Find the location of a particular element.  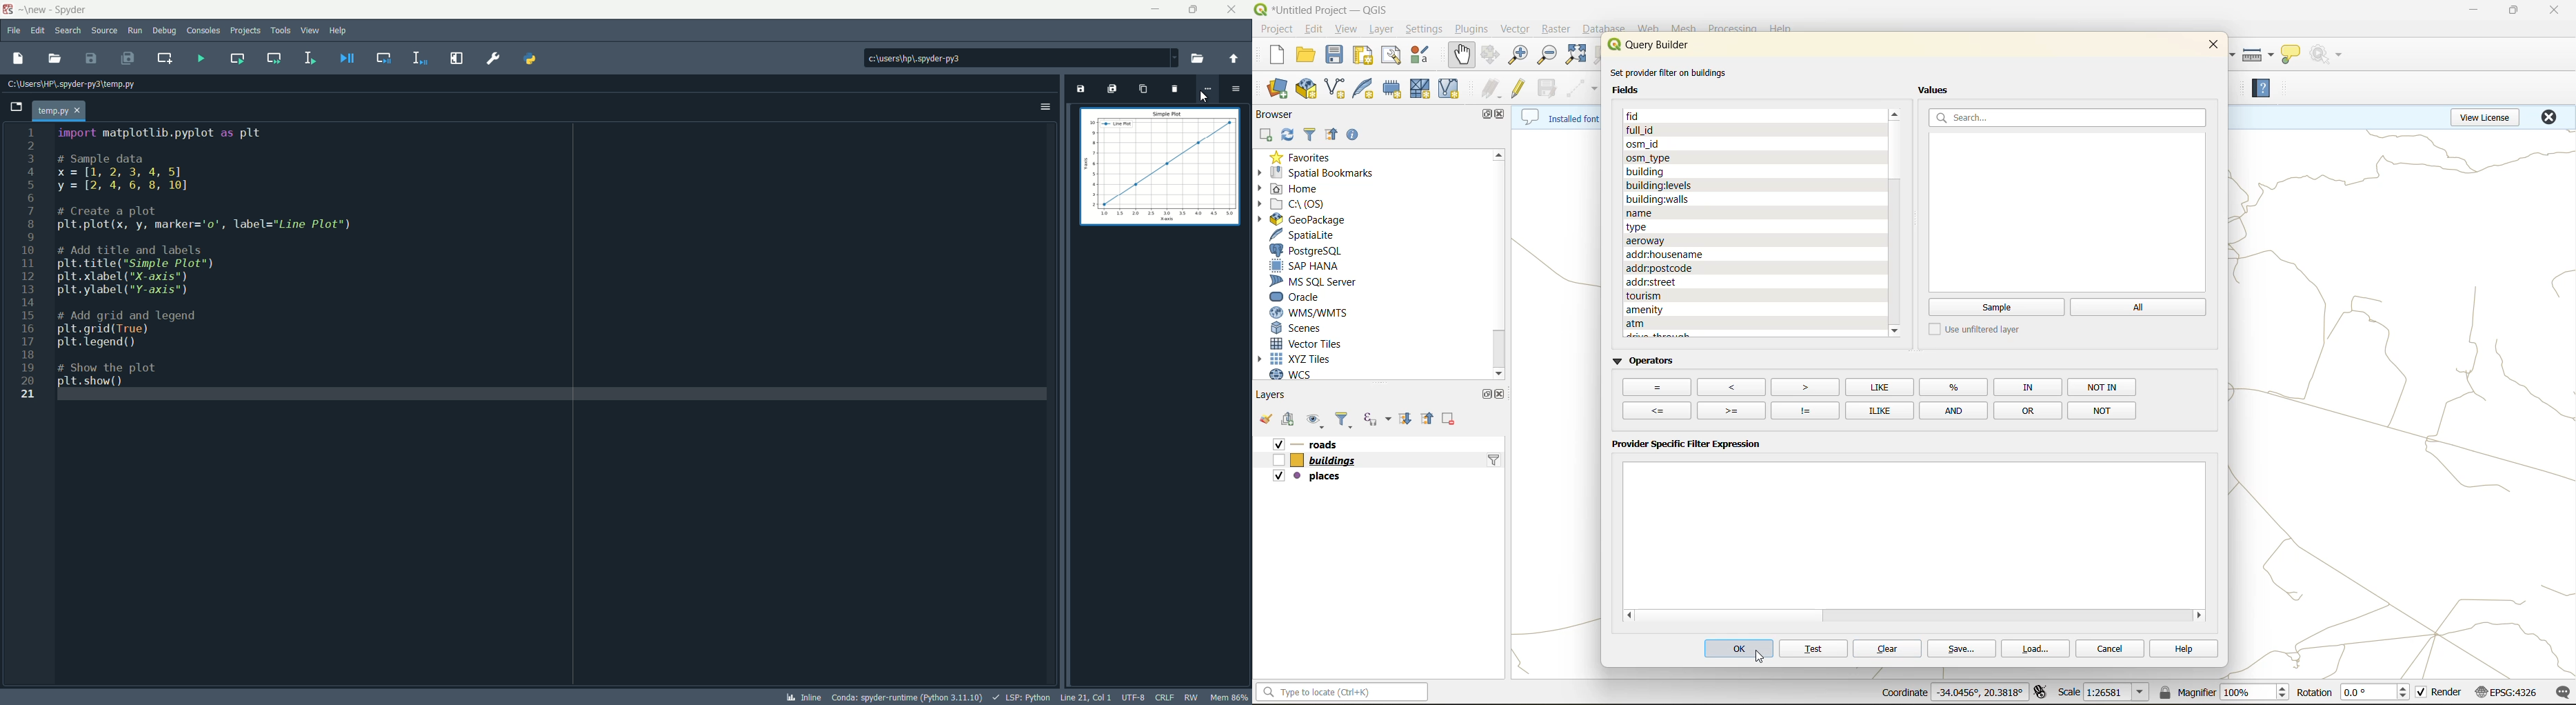

file path is located at coordinates (78, 85).